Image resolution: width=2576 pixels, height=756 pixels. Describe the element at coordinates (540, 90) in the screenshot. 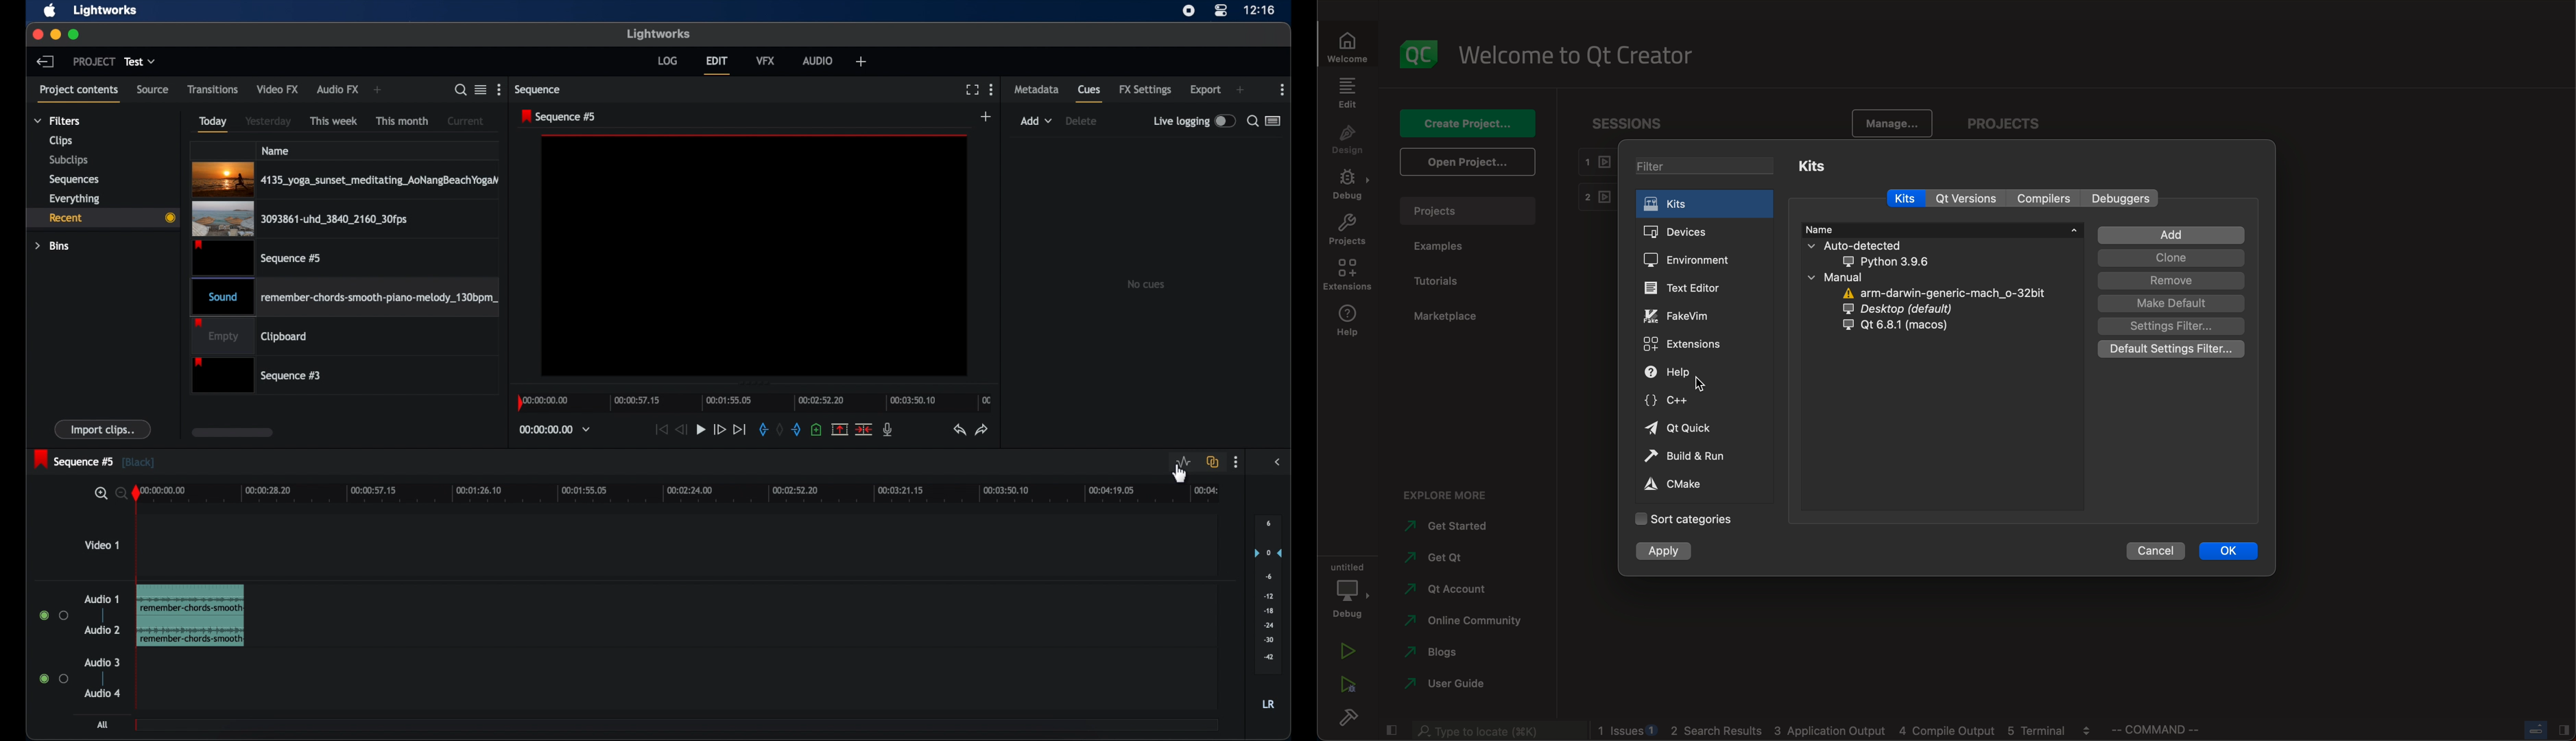

I see `sequence` at that location.